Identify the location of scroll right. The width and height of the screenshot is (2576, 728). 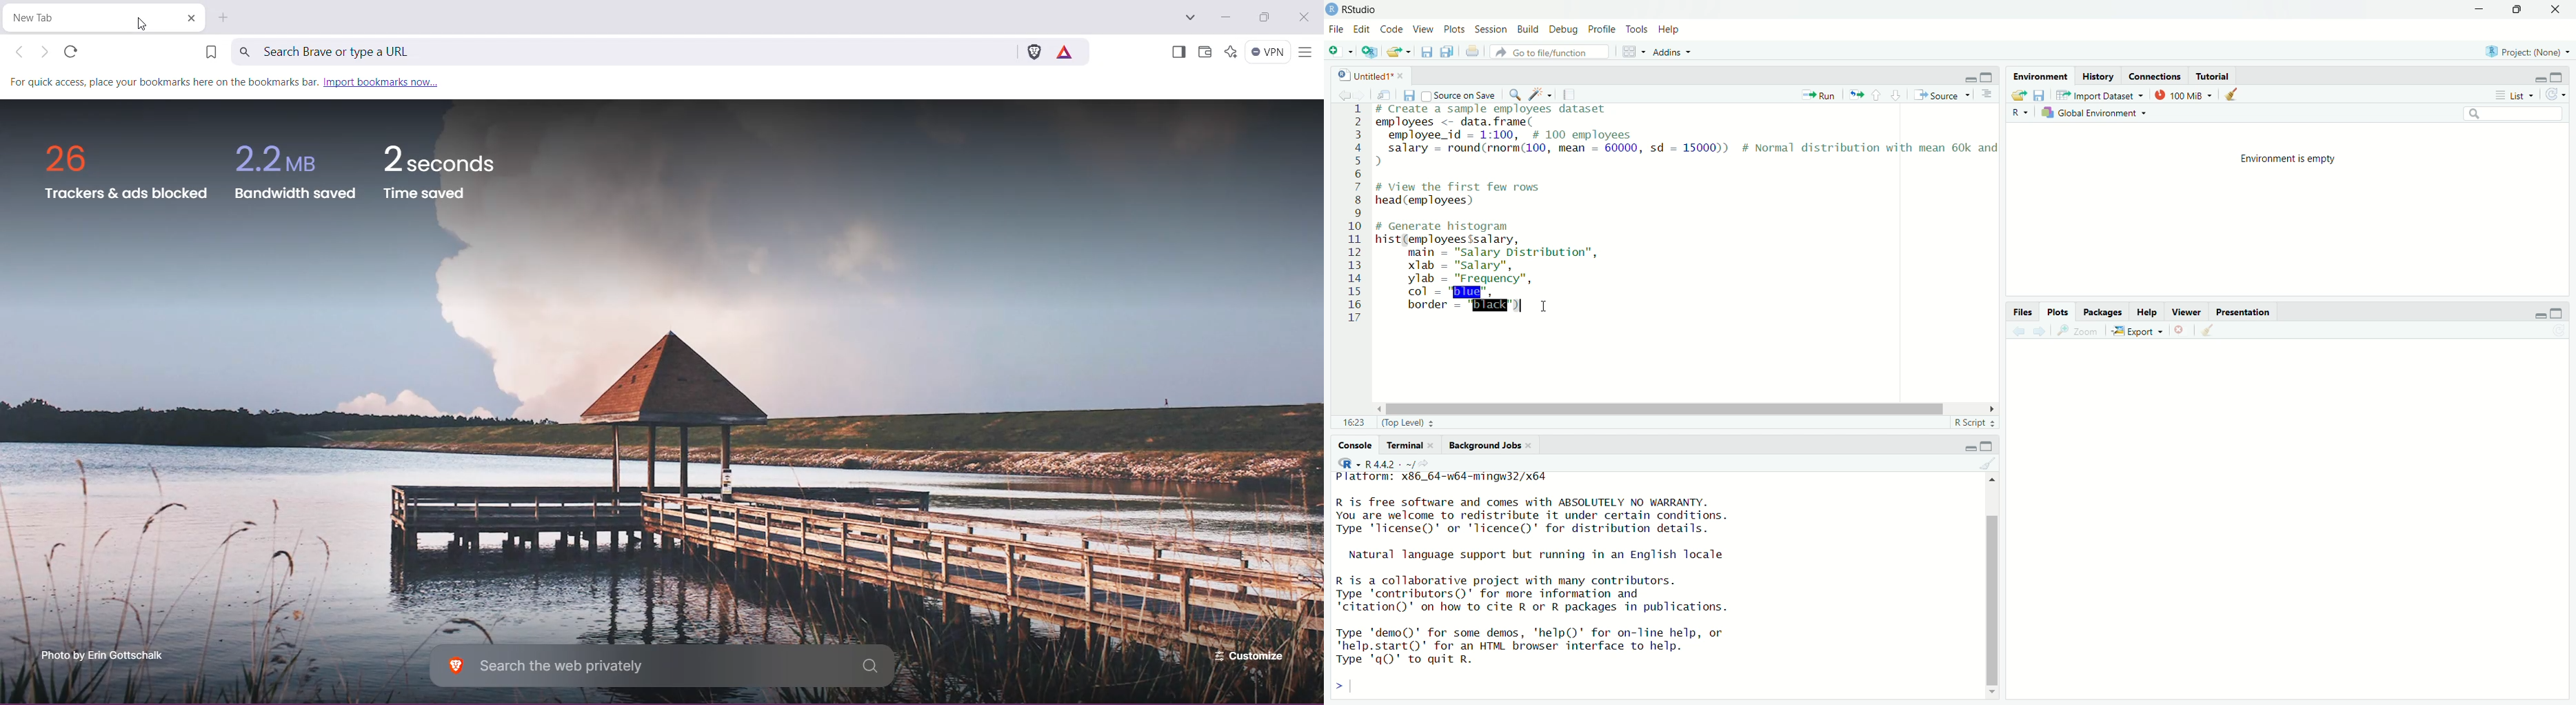
(1992, 409).